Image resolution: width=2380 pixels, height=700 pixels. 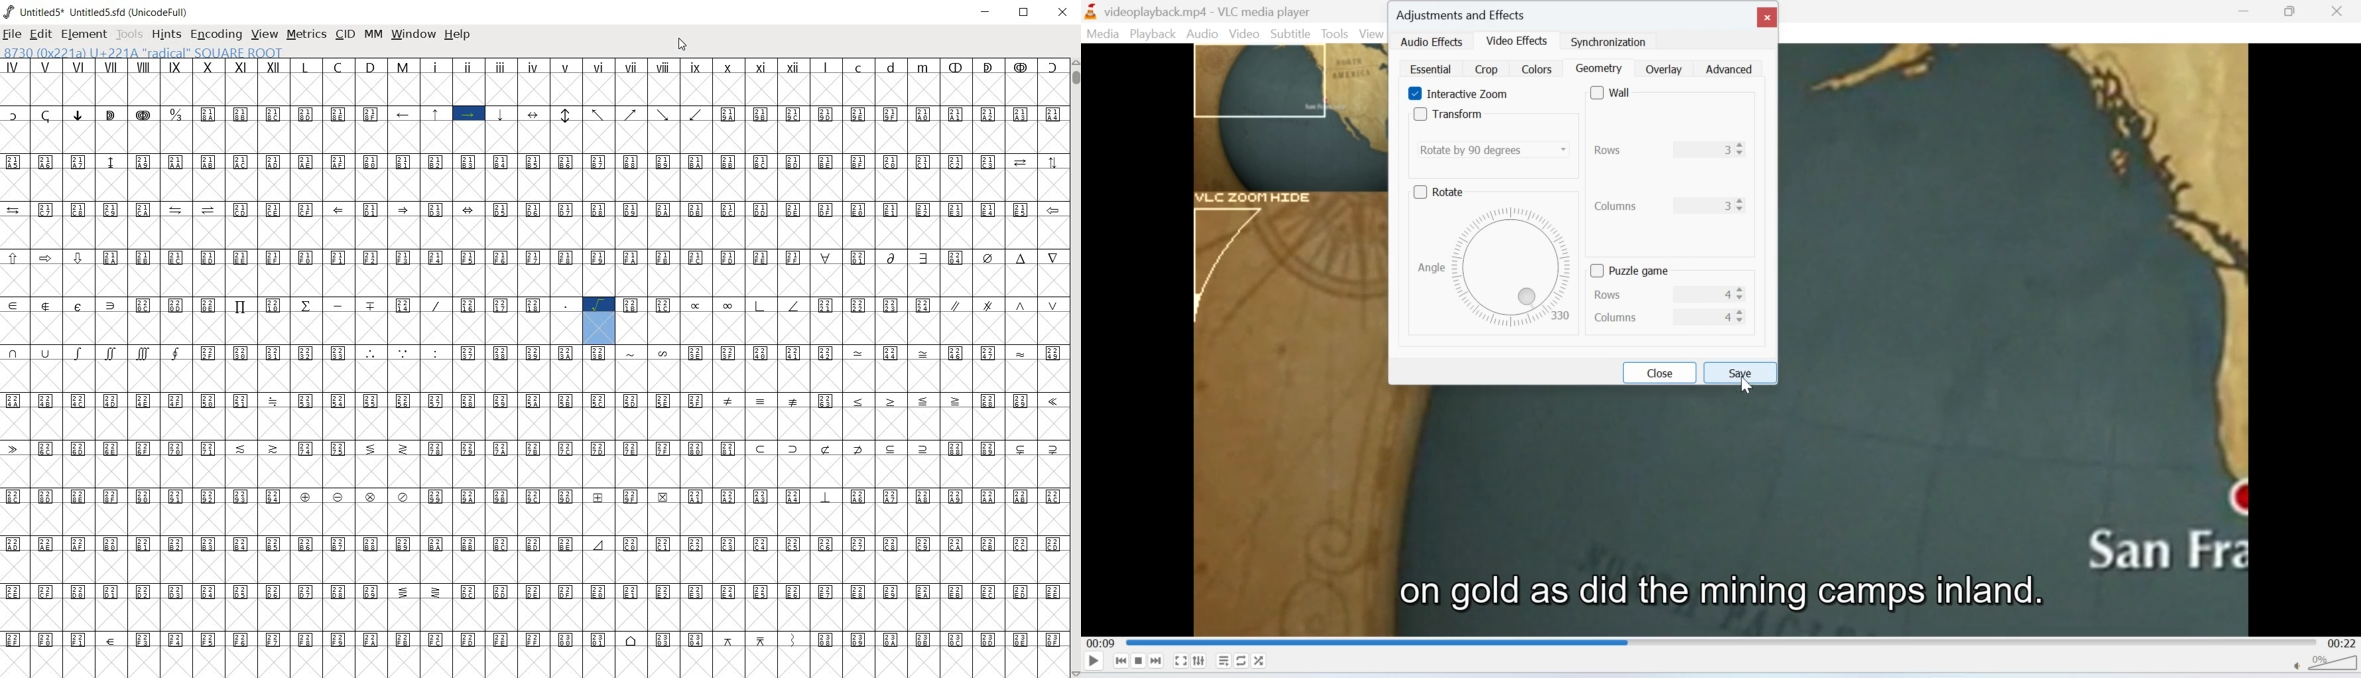 I want to click on METRICS, so click(x=306, y=34).